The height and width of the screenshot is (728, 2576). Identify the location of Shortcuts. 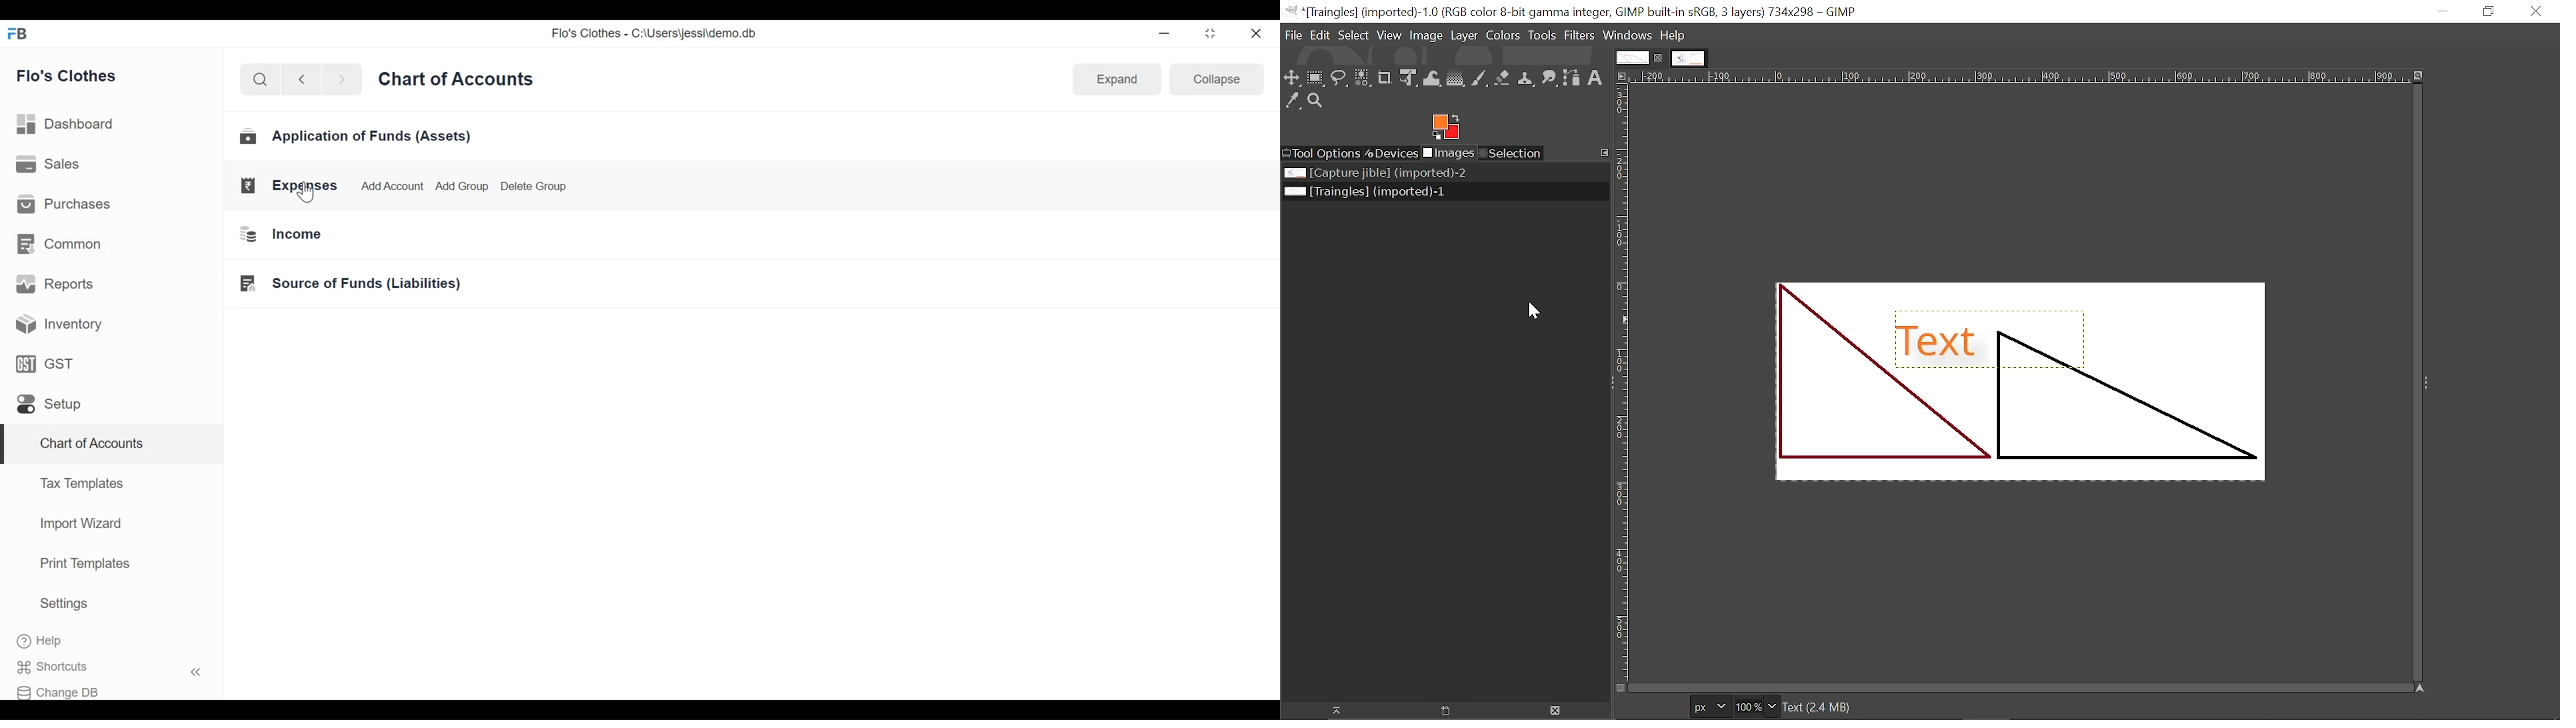
(117, 667).